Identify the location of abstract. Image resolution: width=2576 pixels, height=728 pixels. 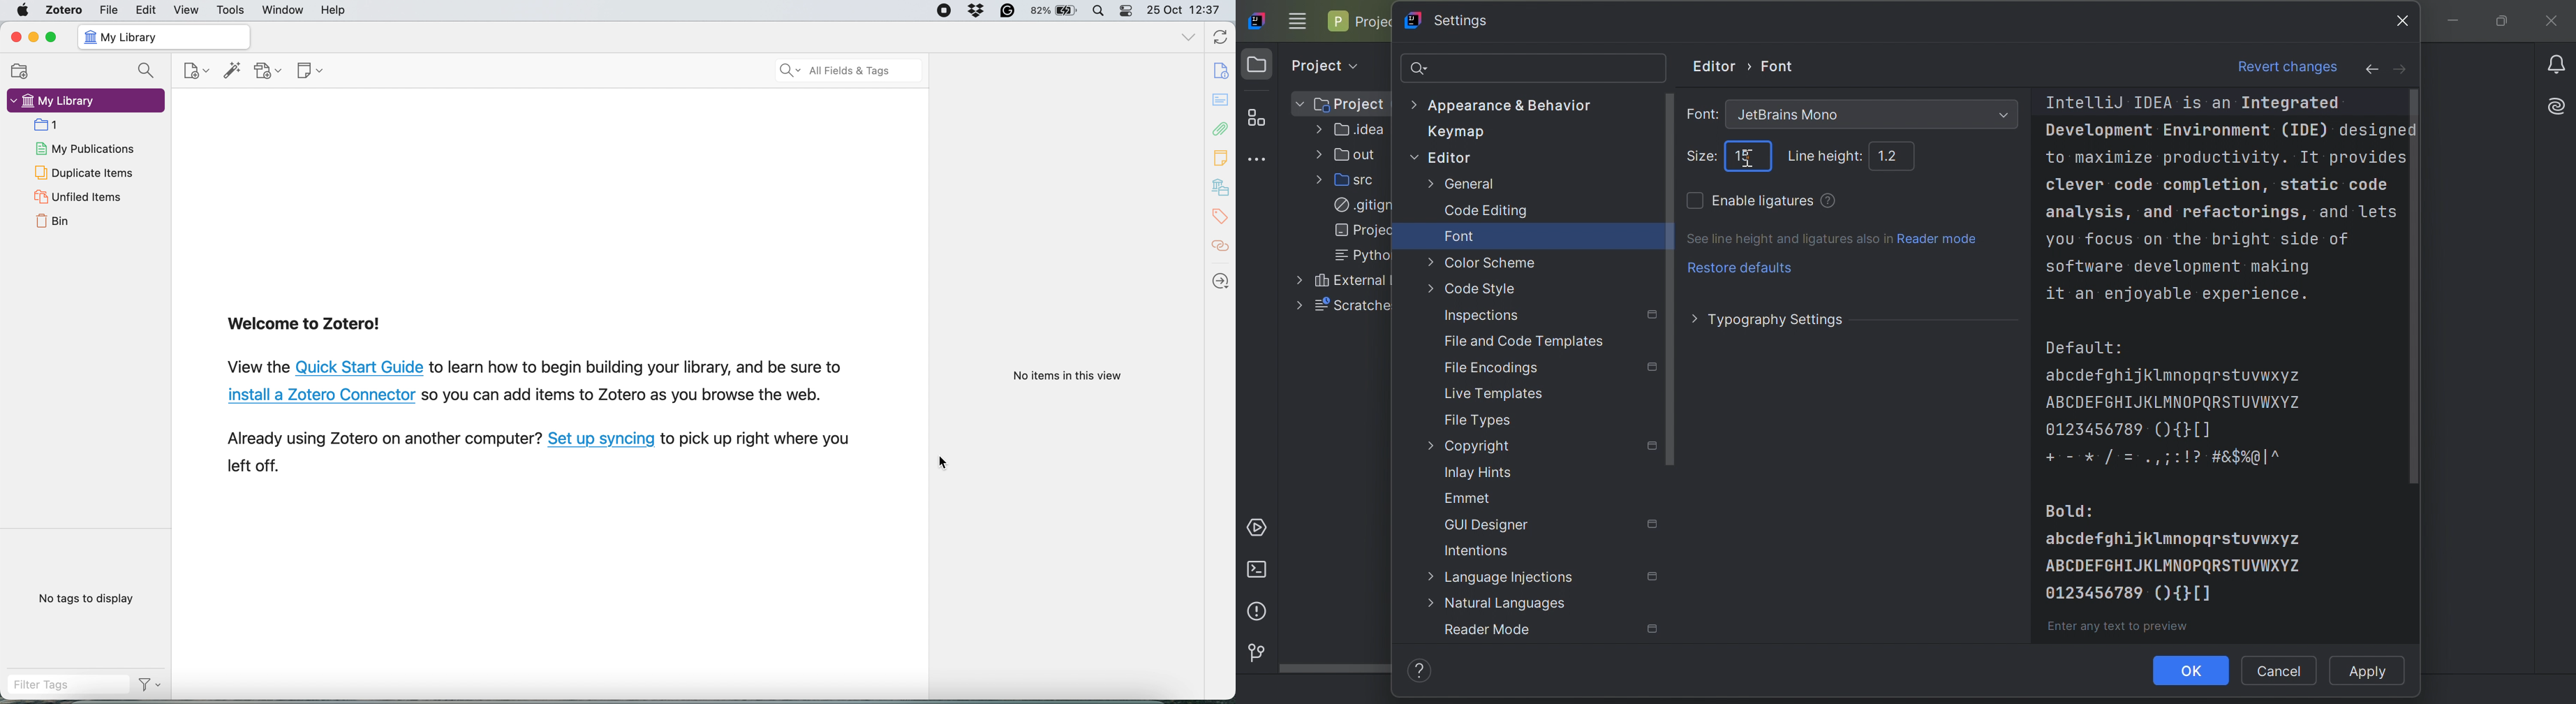
(1222, 100).